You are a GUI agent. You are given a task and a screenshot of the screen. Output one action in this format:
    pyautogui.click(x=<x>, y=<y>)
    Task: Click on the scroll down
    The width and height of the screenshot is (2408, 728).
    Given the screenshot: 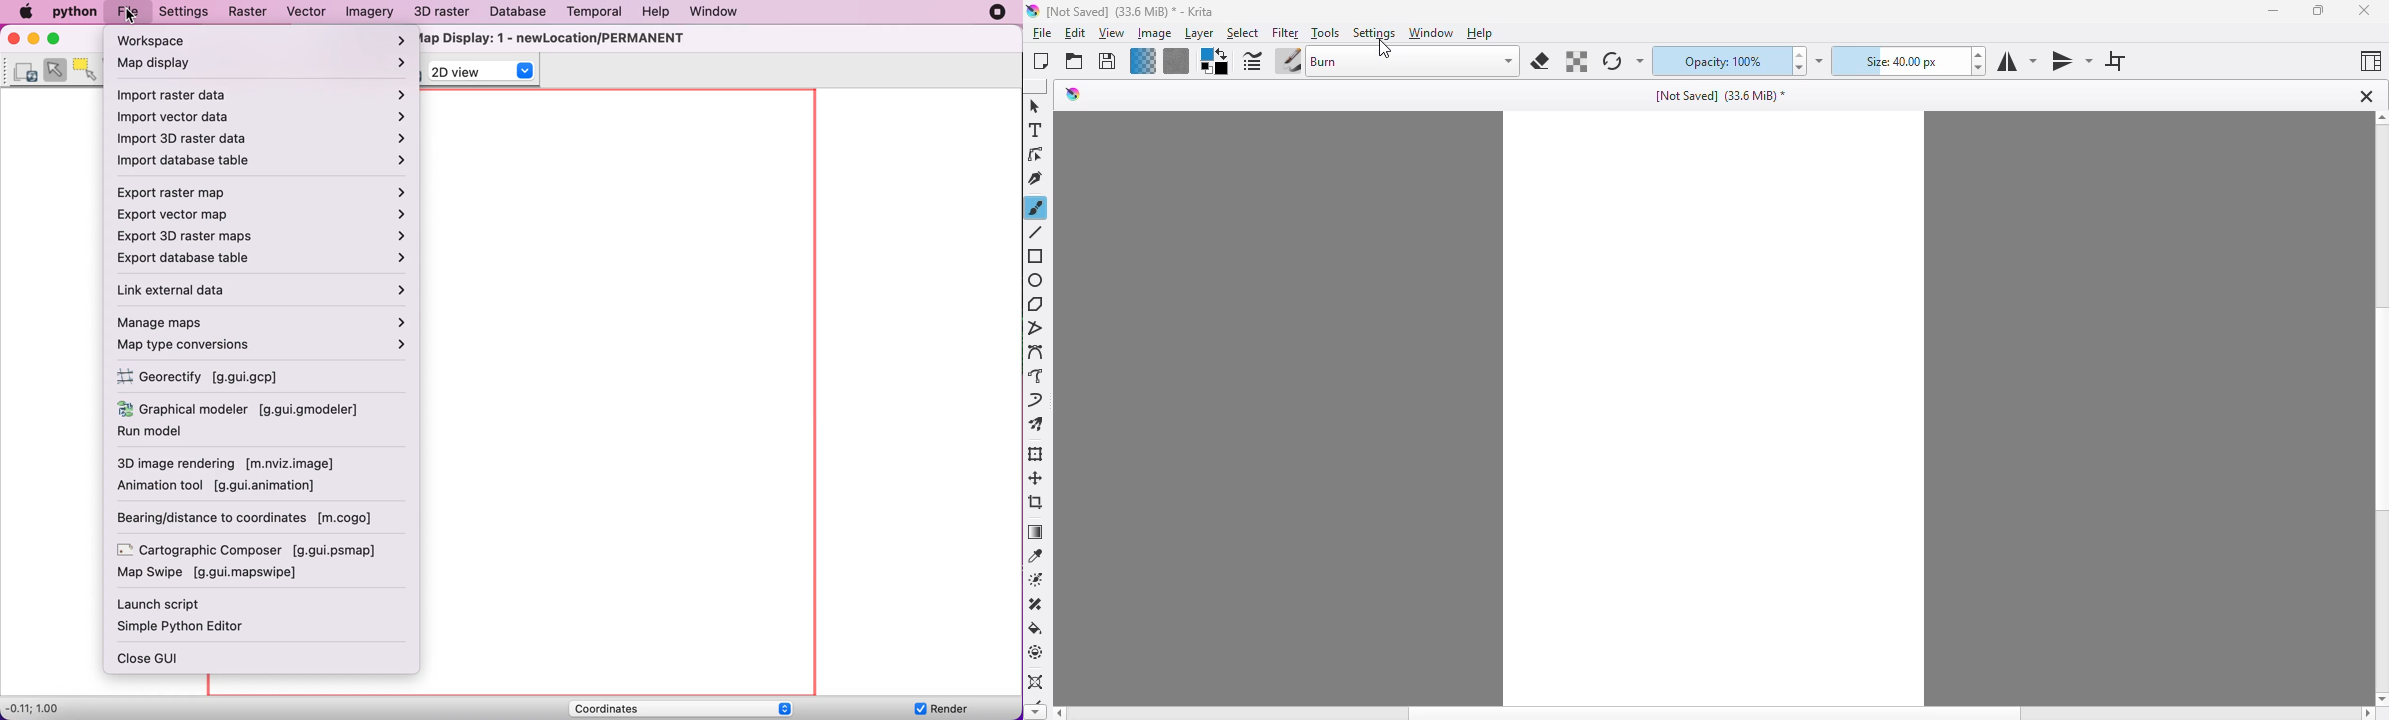 What is the action you would take?
    pyautogui.click(x=1033, y=713)
    